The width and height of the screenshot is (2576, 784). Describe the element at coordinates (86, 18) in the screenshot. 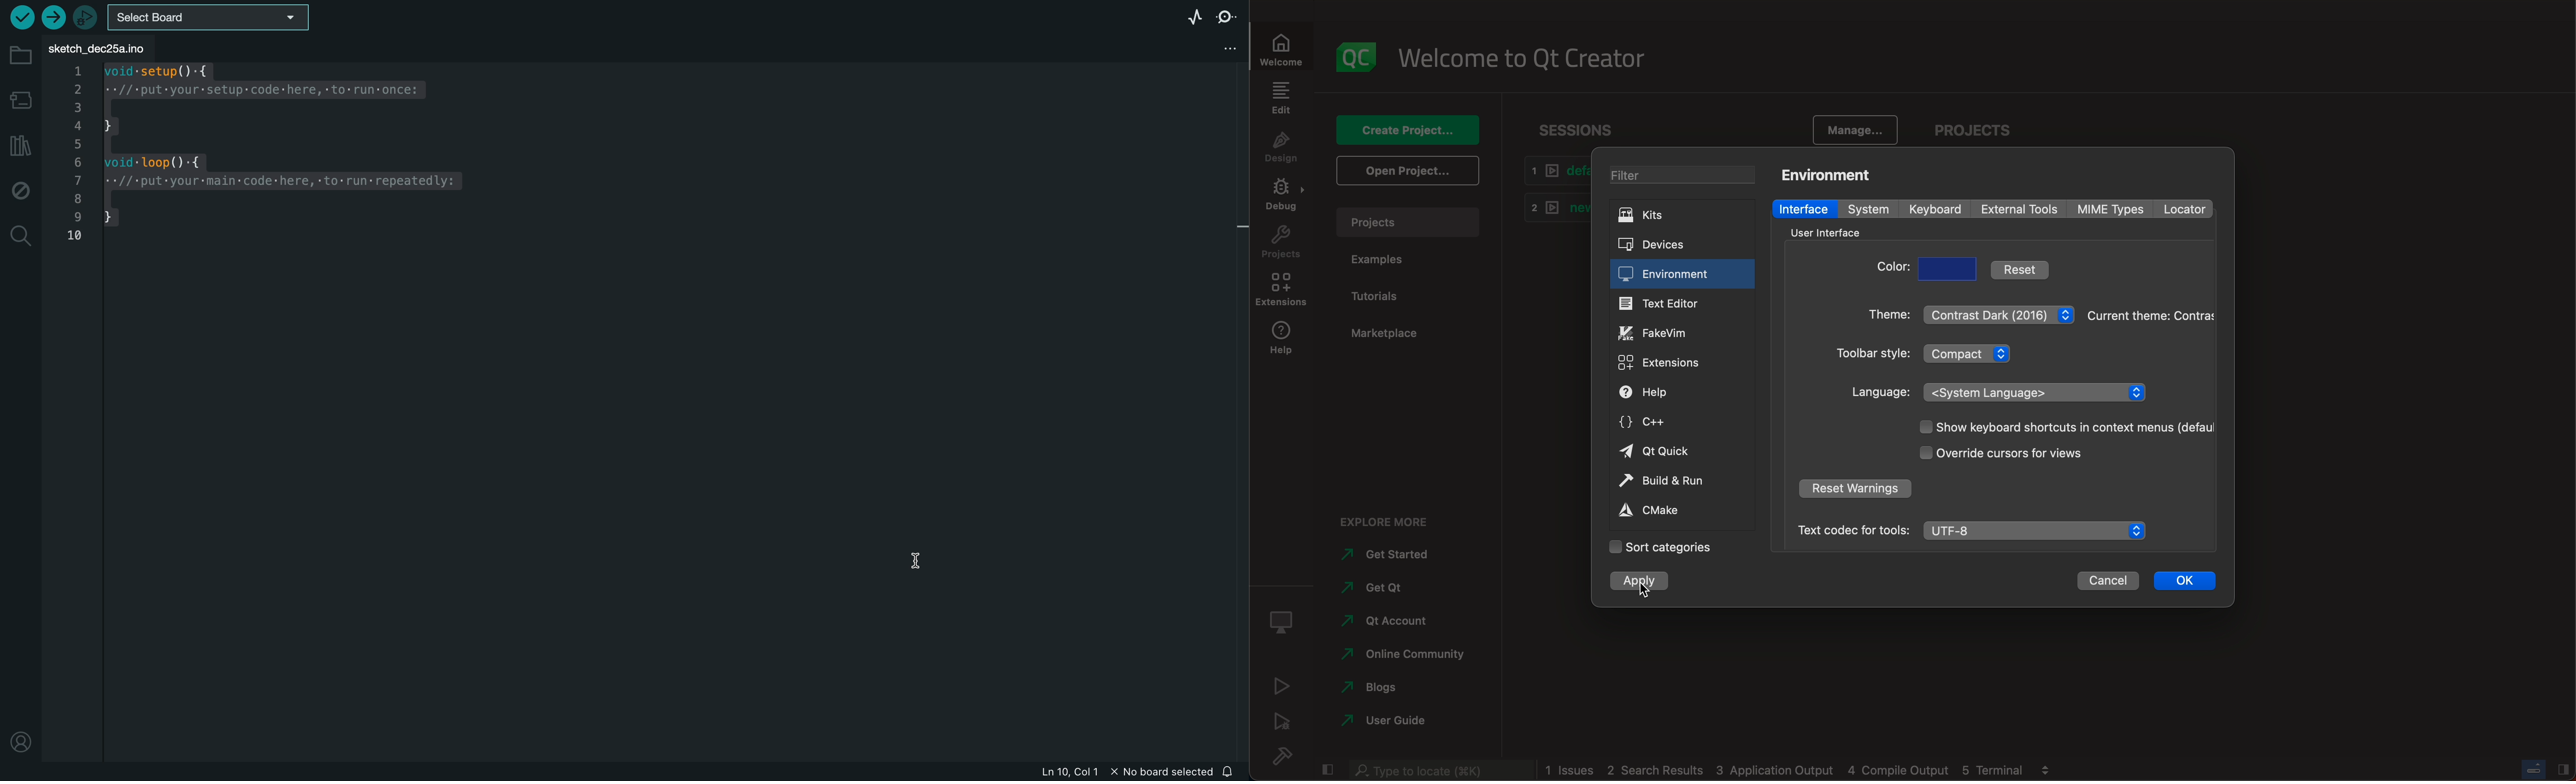

I see `debugger` at that location.